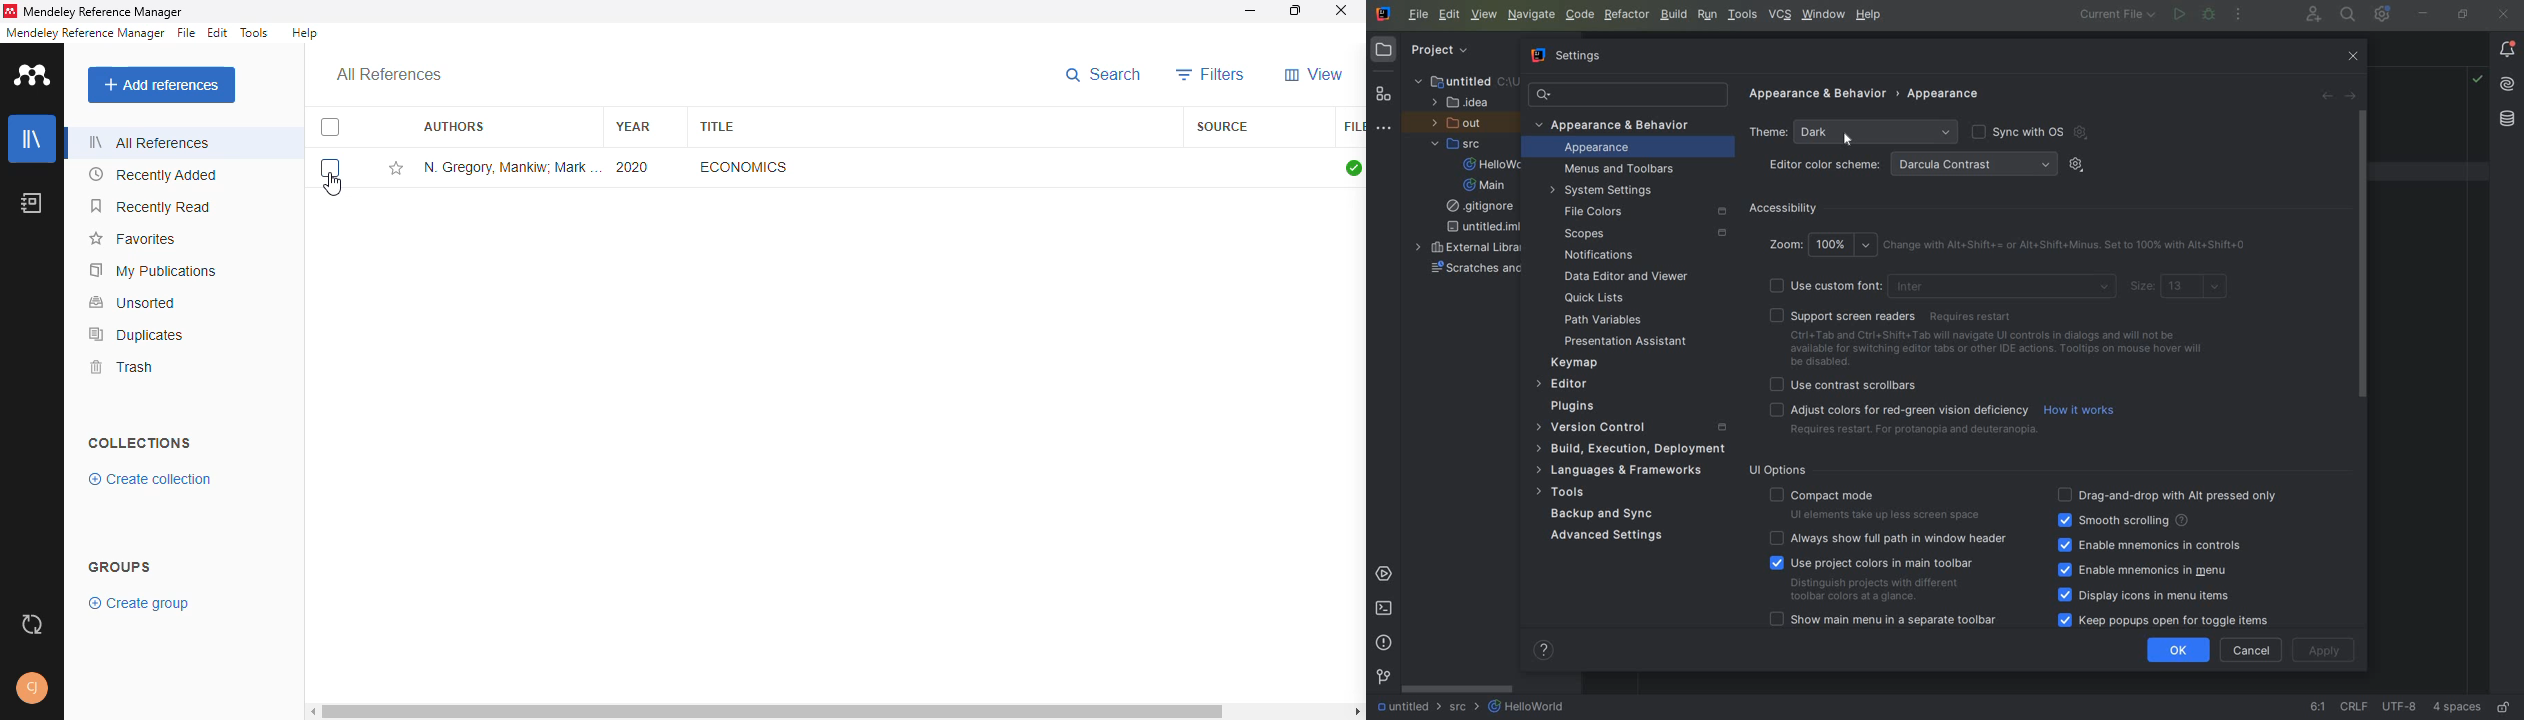 The image size is (2548, 728). I want to click on VIEW, so click(1485, 16).